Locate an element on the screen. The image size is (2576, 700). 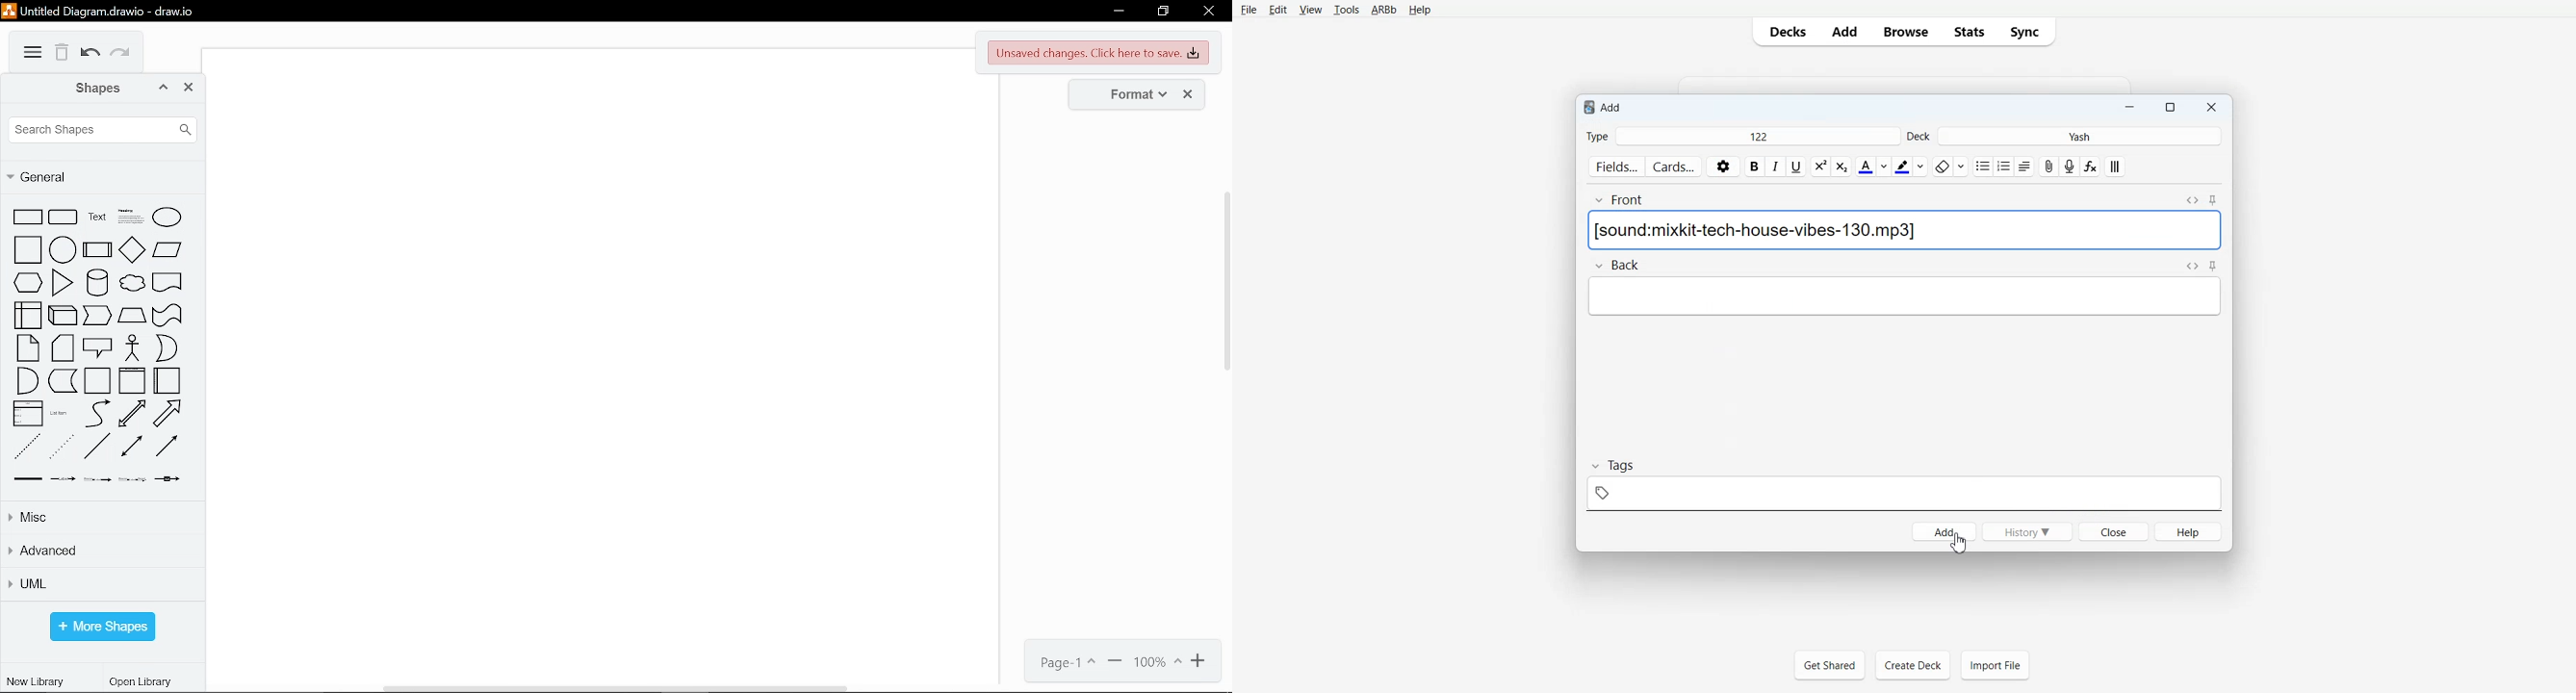
directional connector is located at coordinates (167, 448).